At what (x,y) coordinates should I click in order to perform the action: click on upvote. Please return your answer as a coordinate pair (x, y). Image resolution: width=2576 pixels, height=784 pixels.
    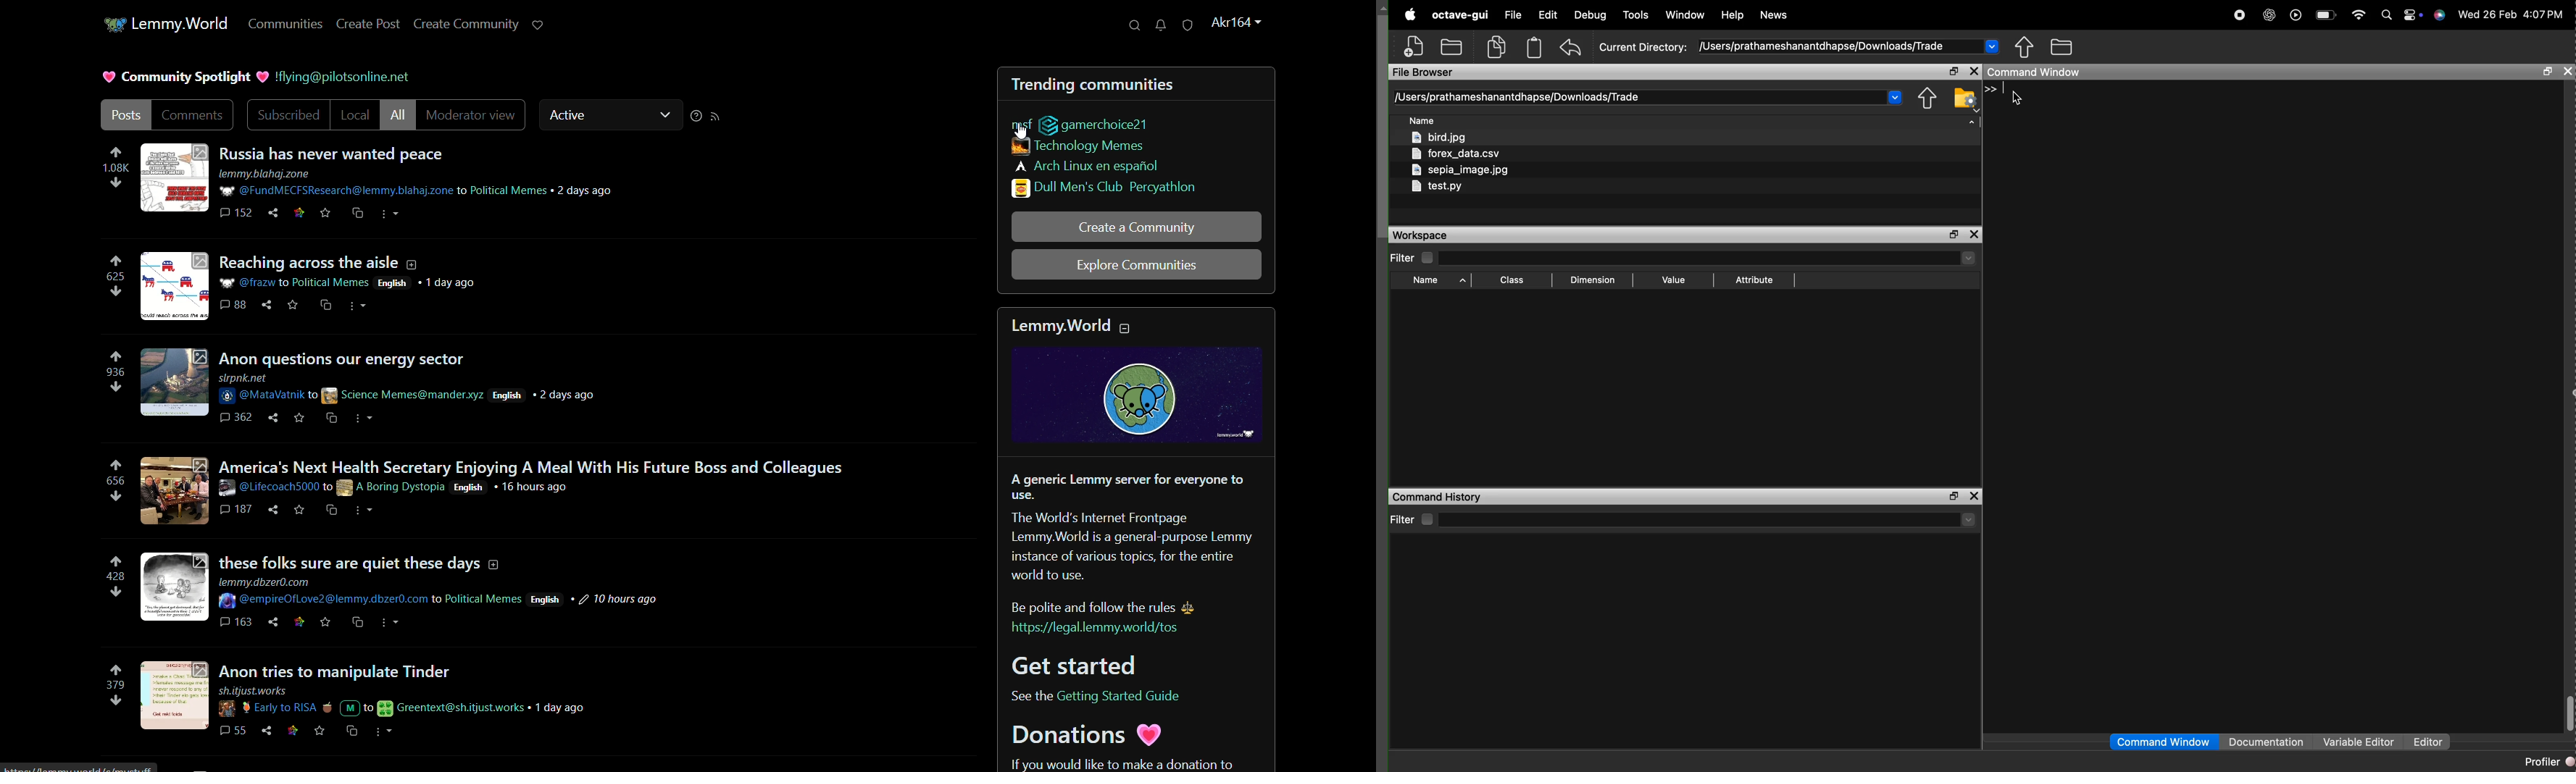
    Looking at the image, I should click on (115, 670).